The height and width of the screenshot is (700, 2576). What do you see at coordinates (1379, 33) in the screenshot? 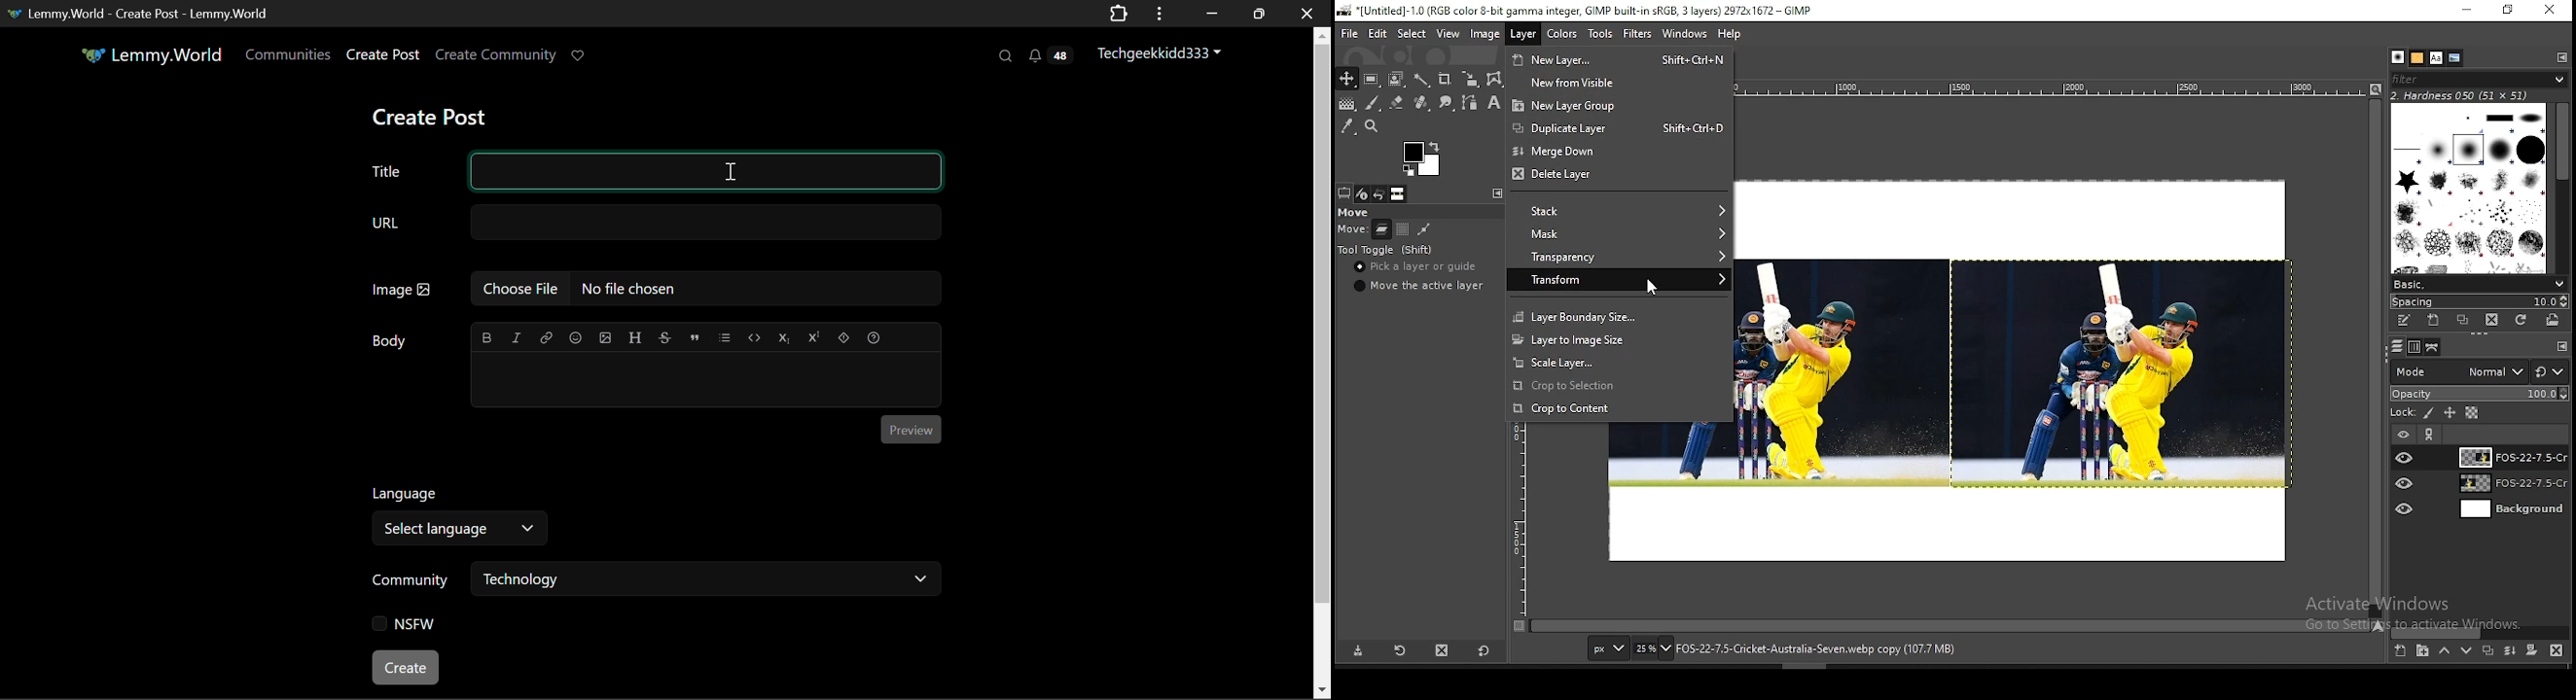
I see `edit` at bounding box center [1379, 33].